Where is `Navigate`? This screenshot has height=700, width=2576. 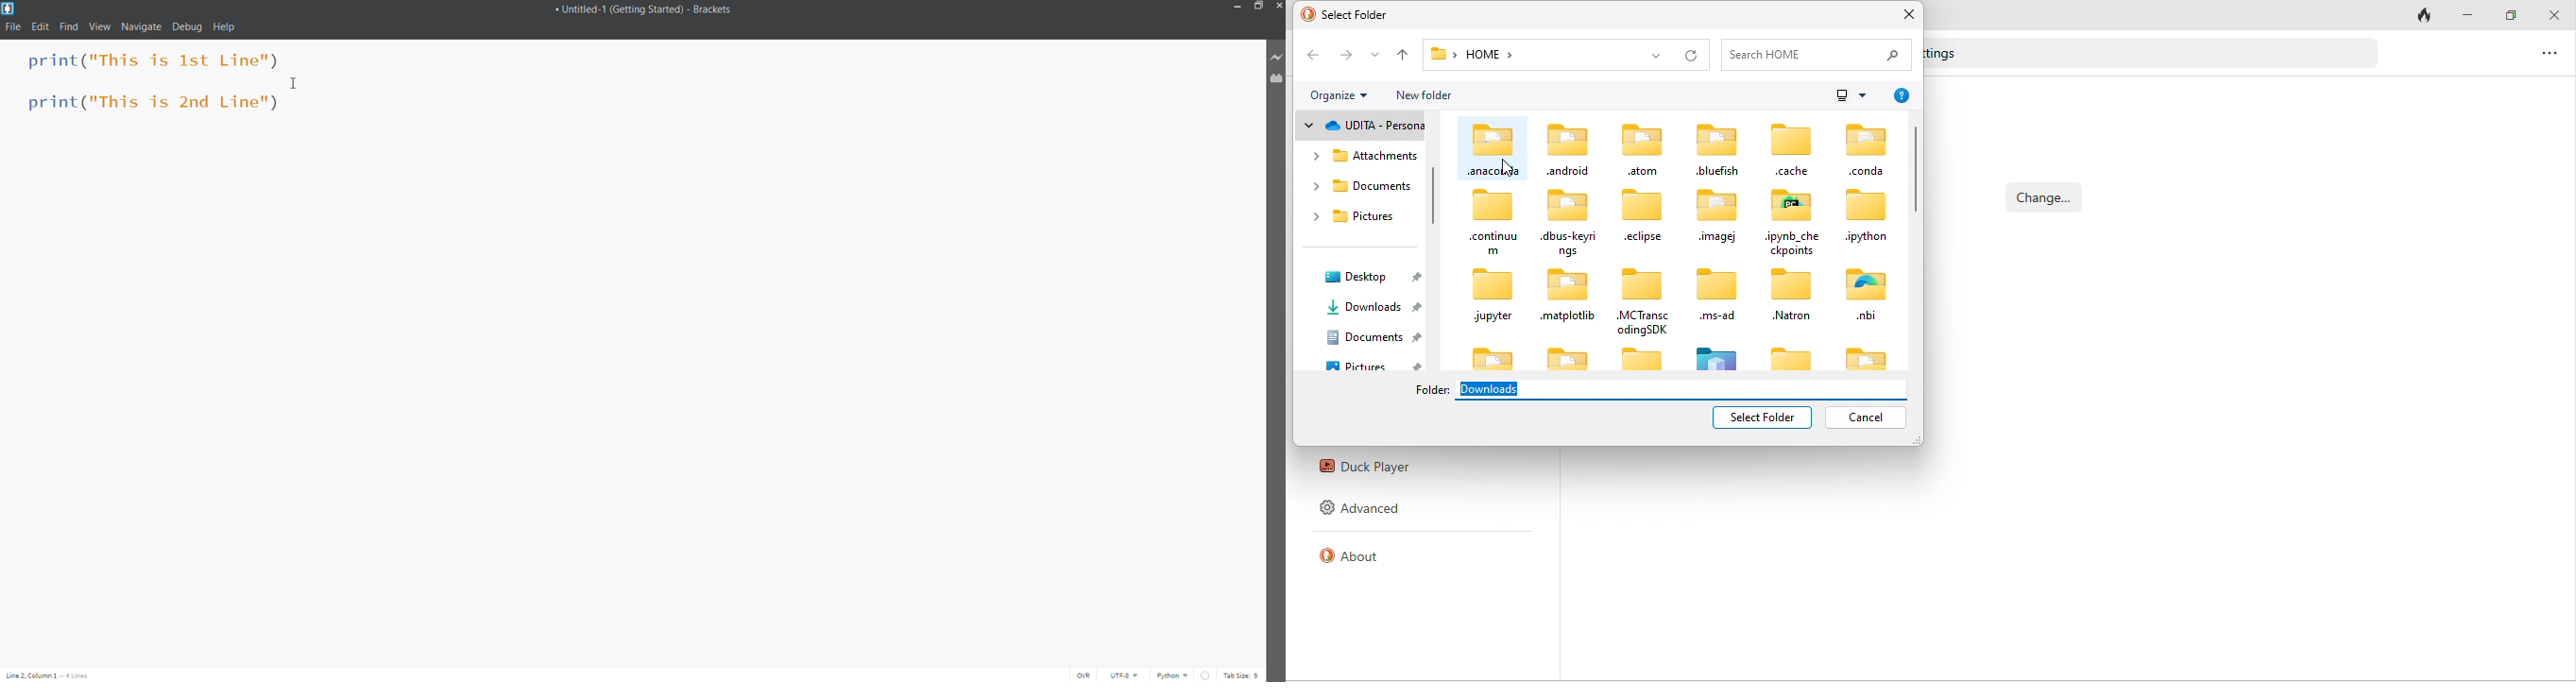 Navigate is located at coordinates (143, 27).